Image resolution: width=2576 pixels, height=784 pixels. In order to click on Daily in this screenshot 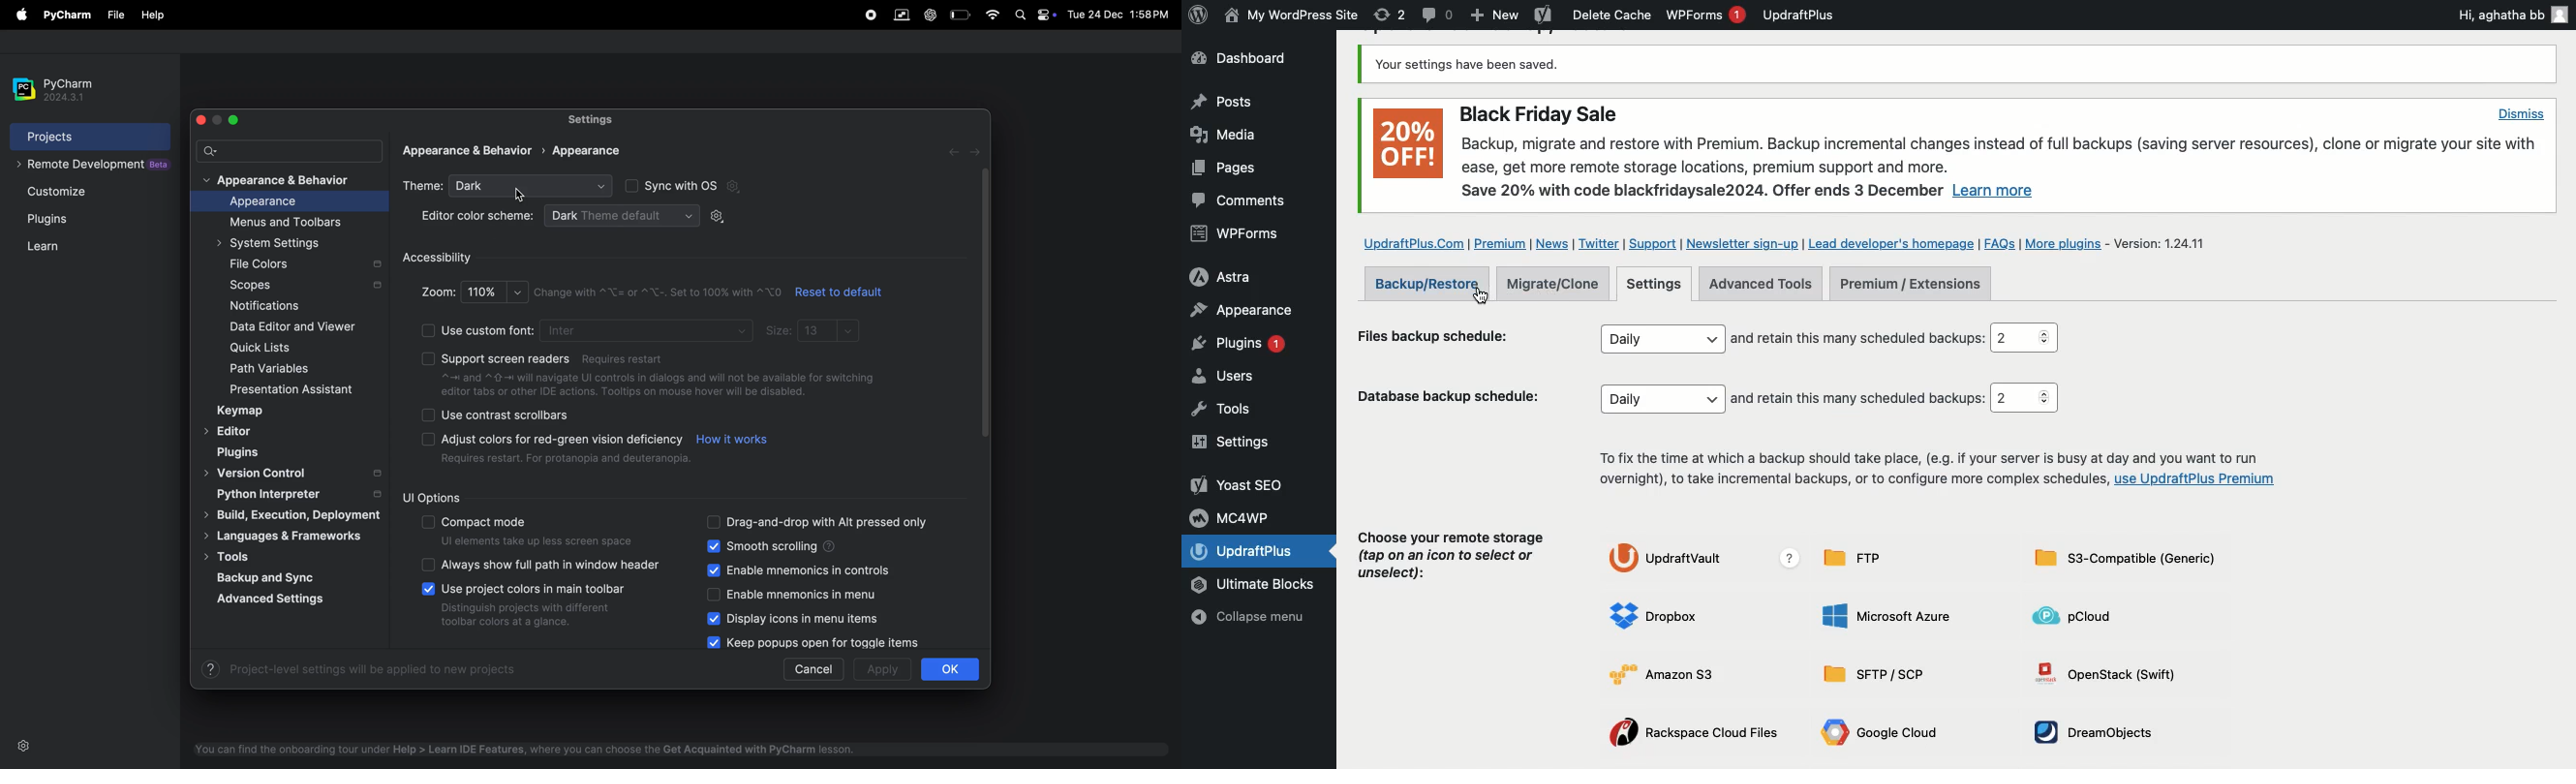, I will do `click(1664, 399)`.